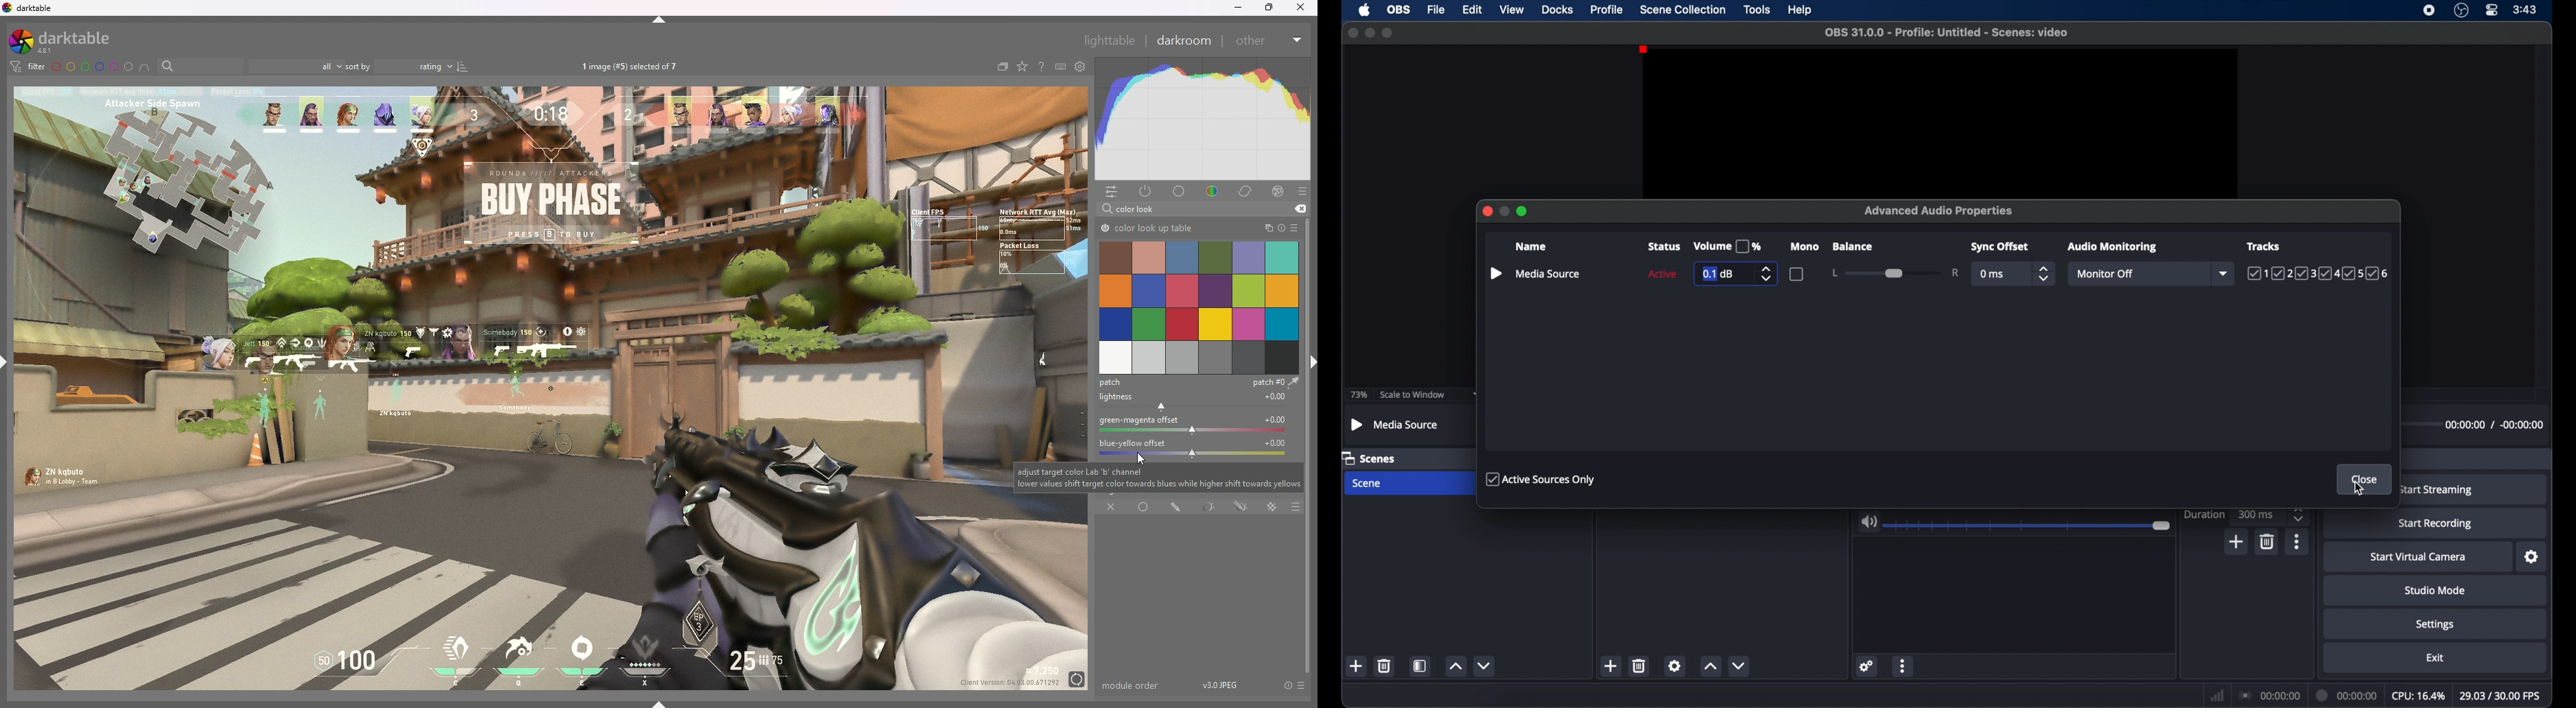  I want to click on effect, so click(1279, 190).